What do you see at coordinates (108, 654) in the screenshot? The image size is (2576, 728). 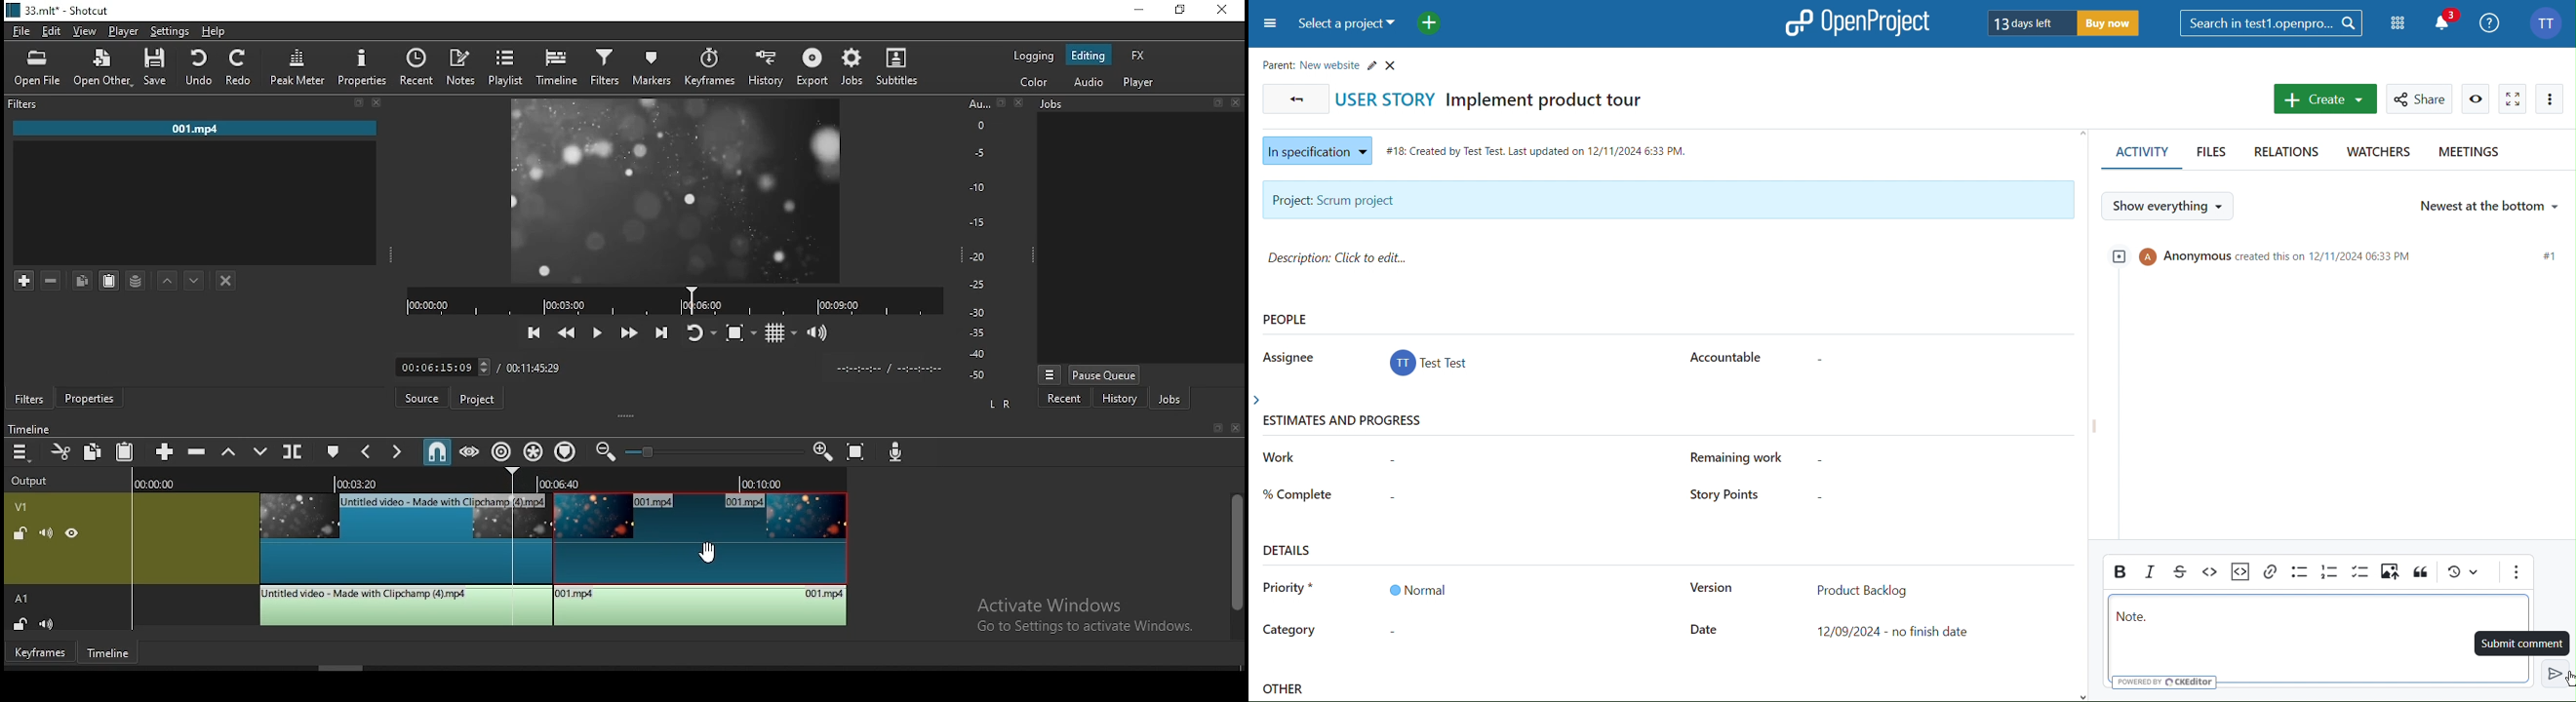 I see `timeline` at bounding box center [108, 654].